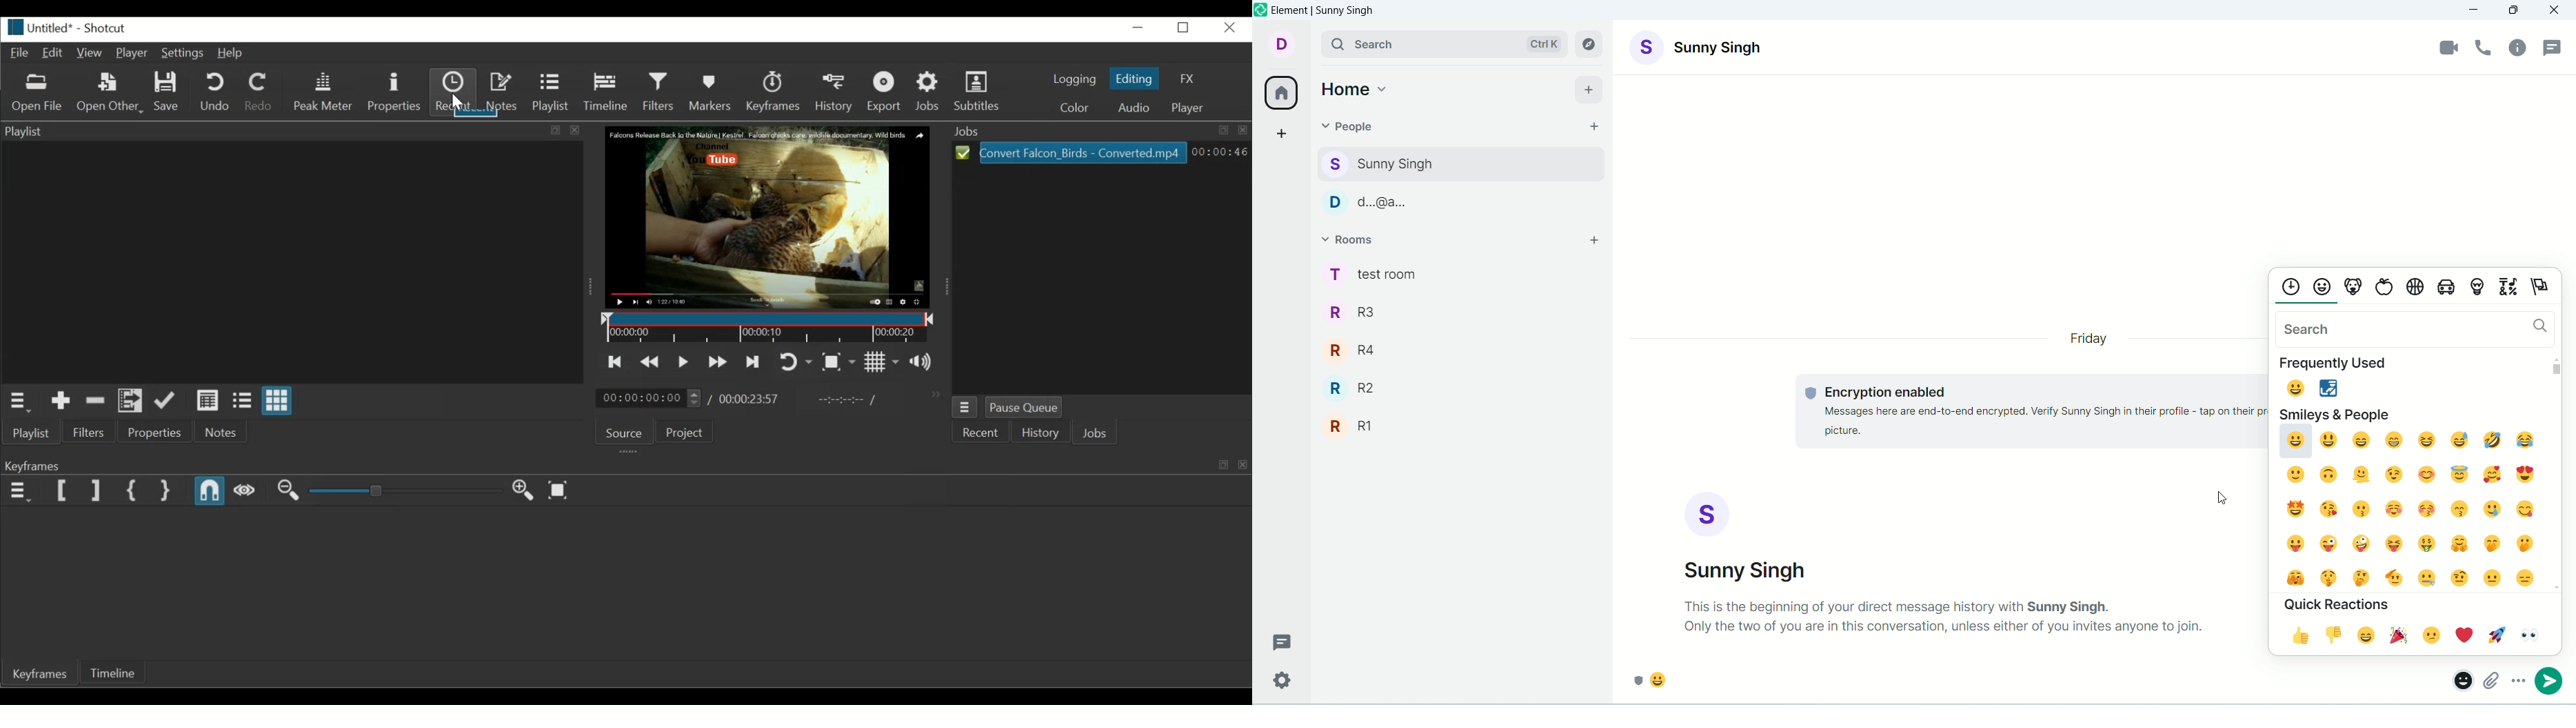  I want to click on explore rooms, so click(1591, 45).